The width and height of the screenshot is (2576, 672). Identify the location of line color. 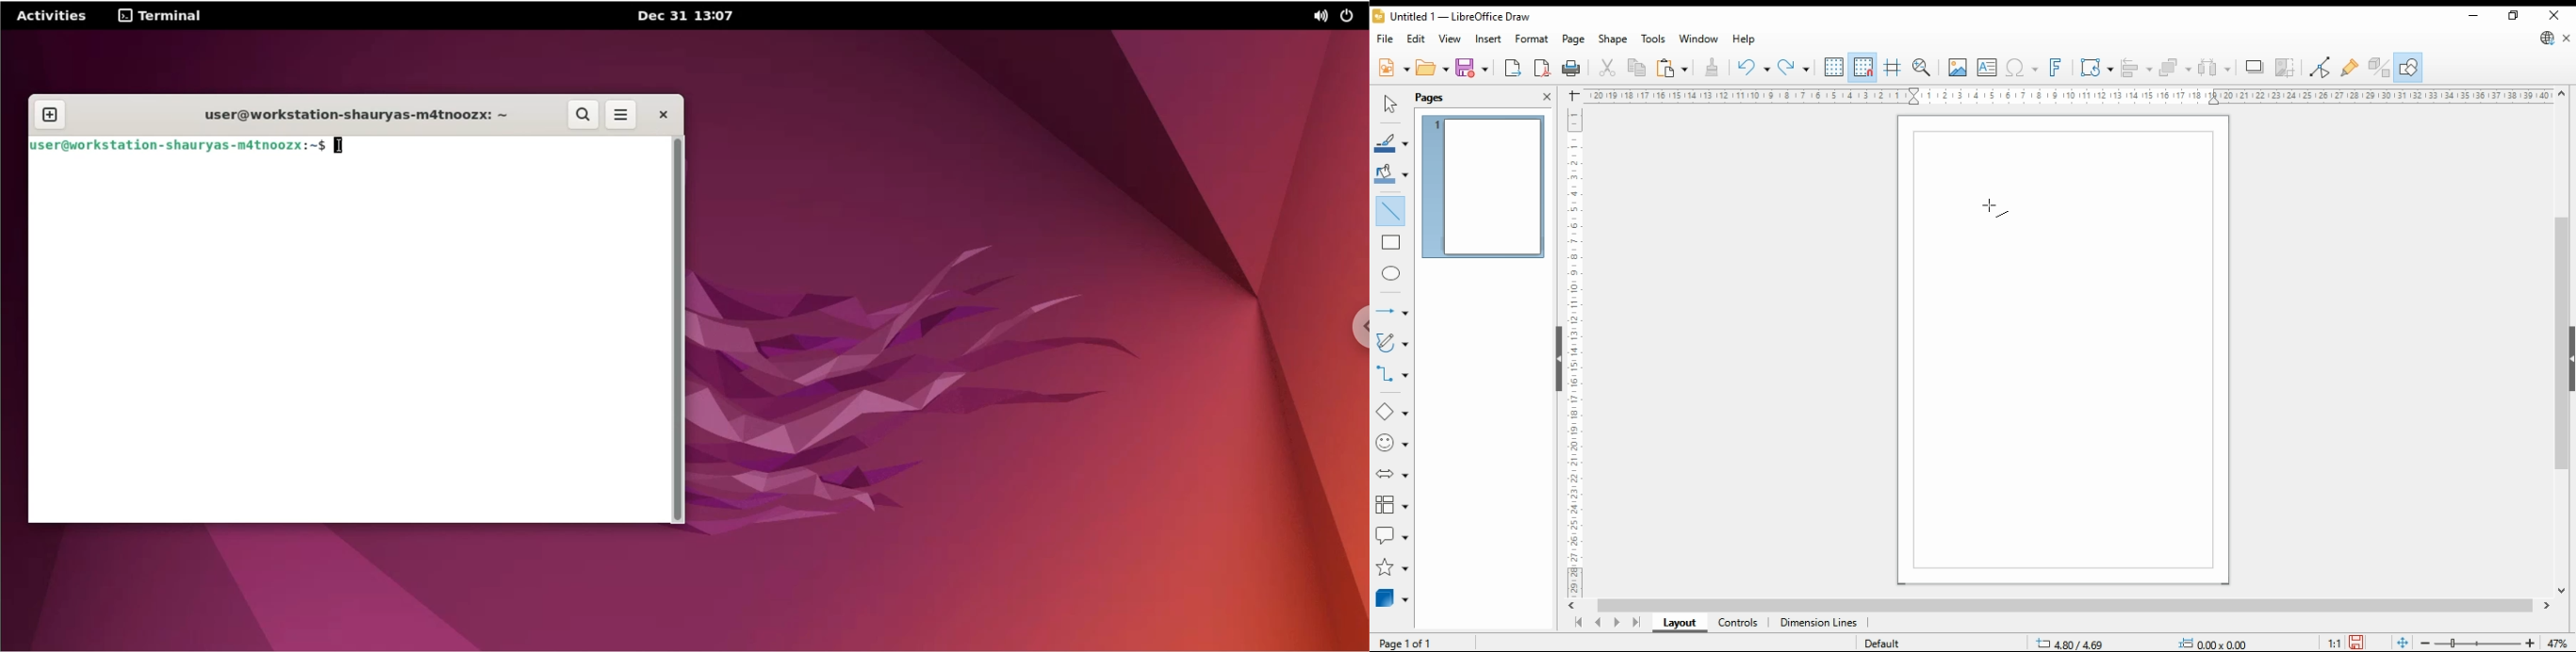
(1390, 144).